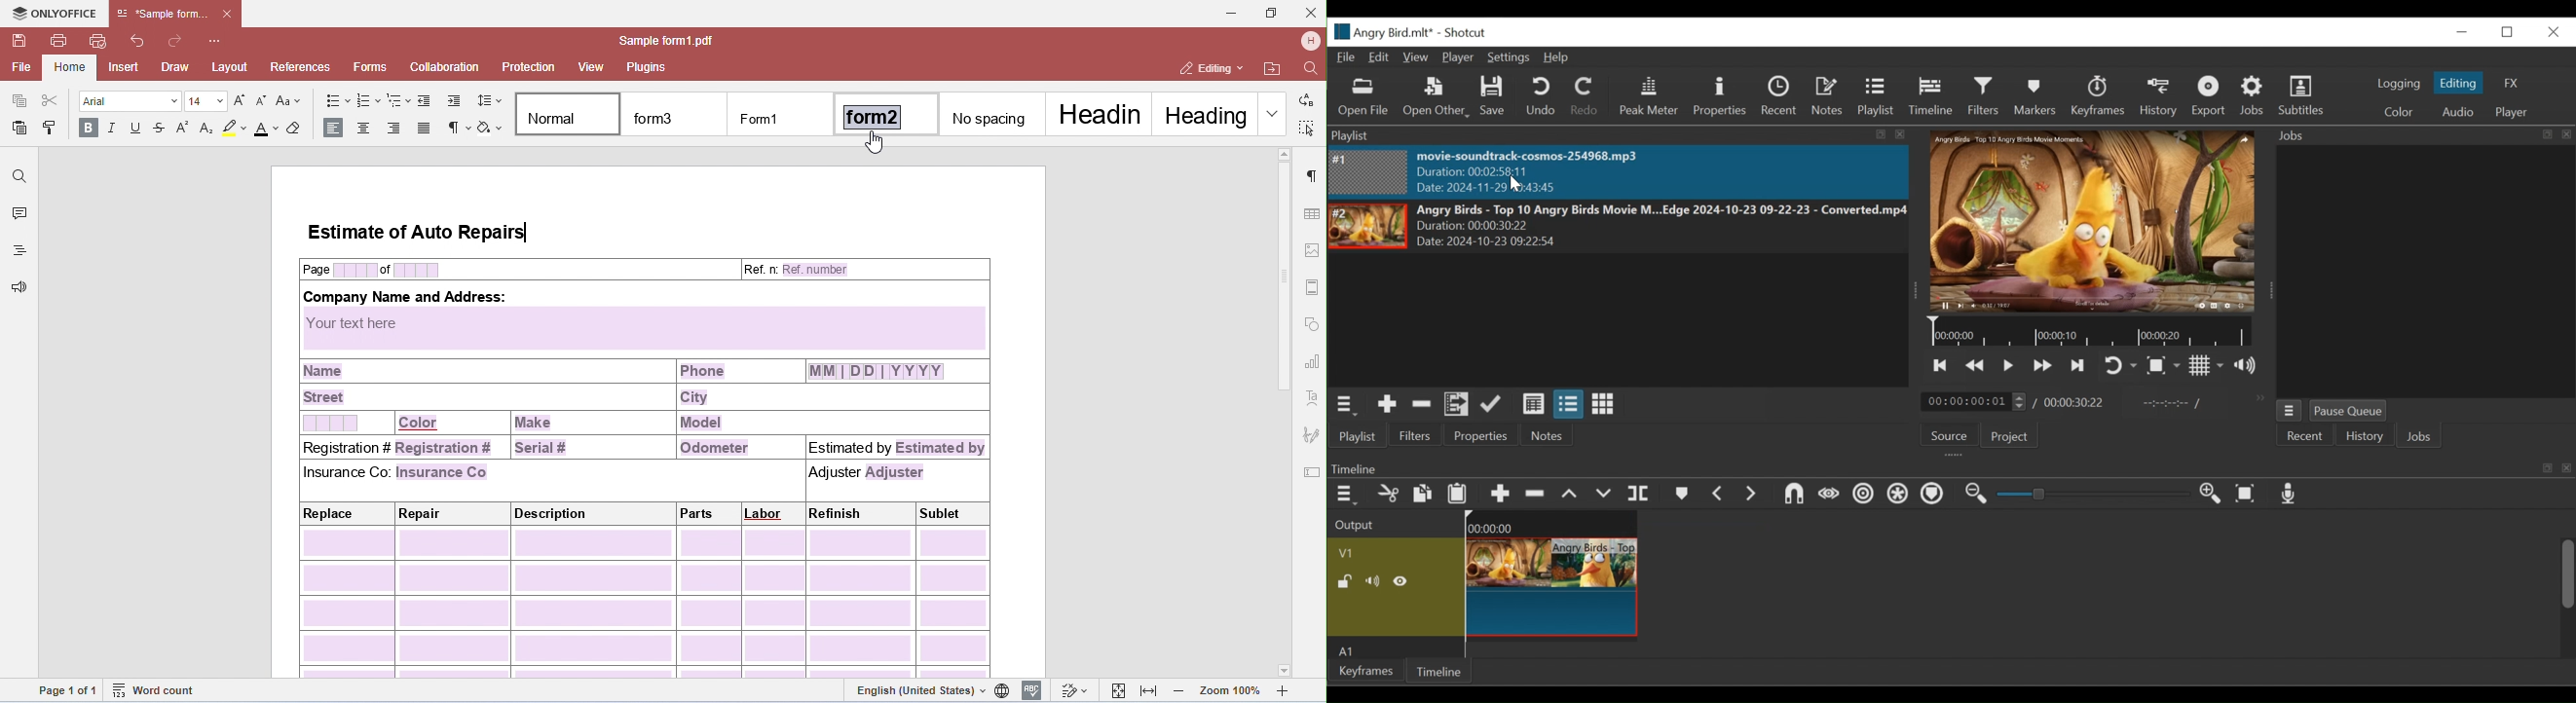  What do you see at coordinates (1555, 58) in the screenshot?
I see `Help` at bounding box center [1555, 58].